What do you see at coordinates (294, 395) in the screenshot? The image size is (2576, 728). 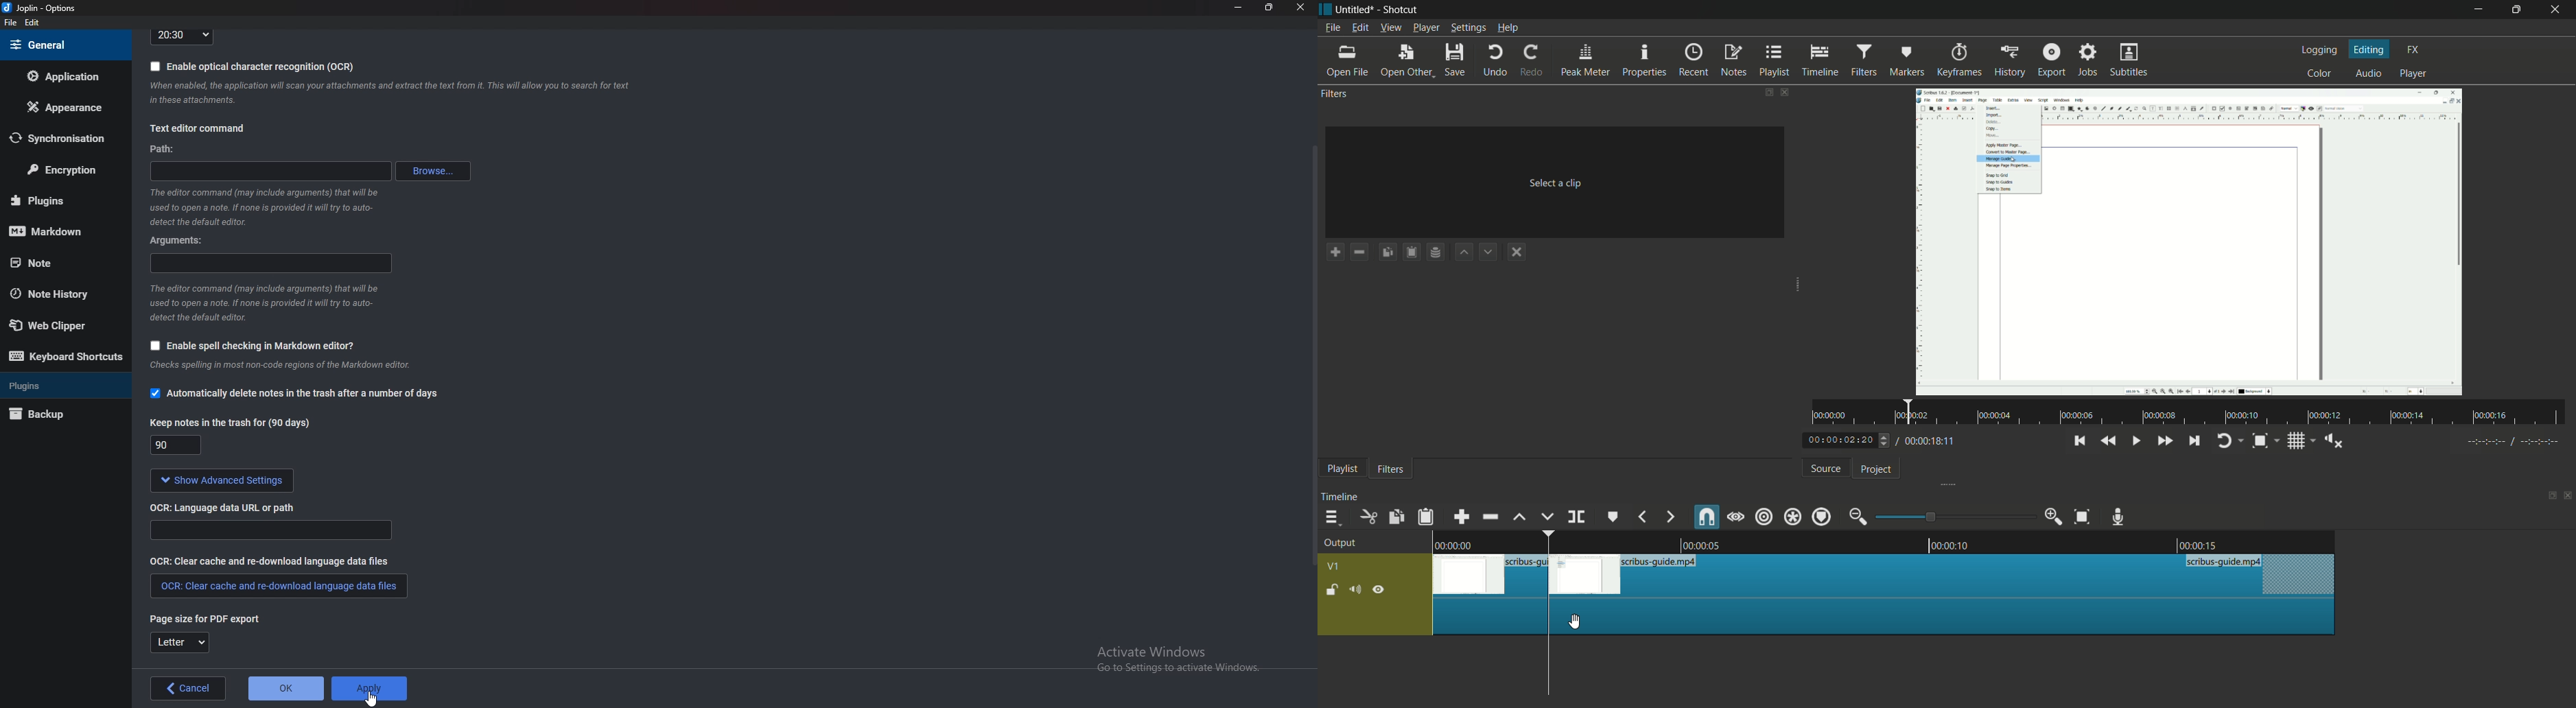 I see `Automatically delete notes` at bounding box center [294, 395].